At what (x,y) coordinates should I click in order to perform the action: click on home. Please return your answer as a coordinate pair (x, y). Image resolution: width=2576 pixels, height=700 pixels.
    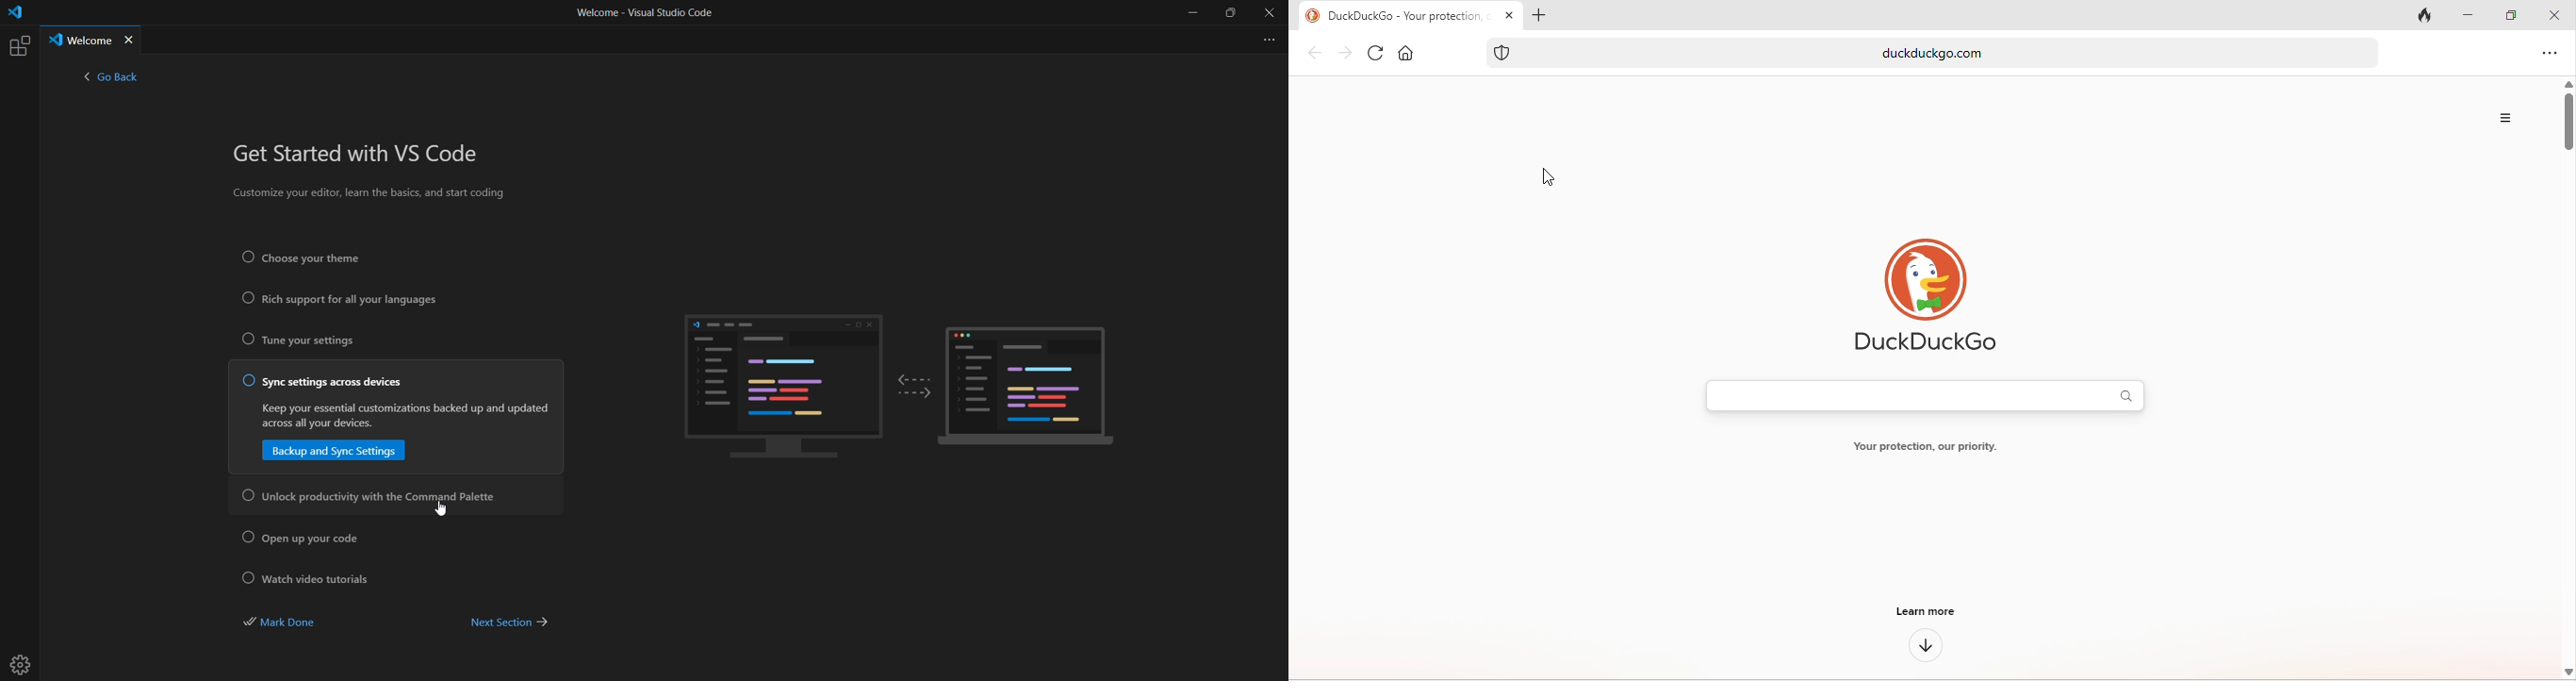
    Looking at the image, I should click on (1410, 55).